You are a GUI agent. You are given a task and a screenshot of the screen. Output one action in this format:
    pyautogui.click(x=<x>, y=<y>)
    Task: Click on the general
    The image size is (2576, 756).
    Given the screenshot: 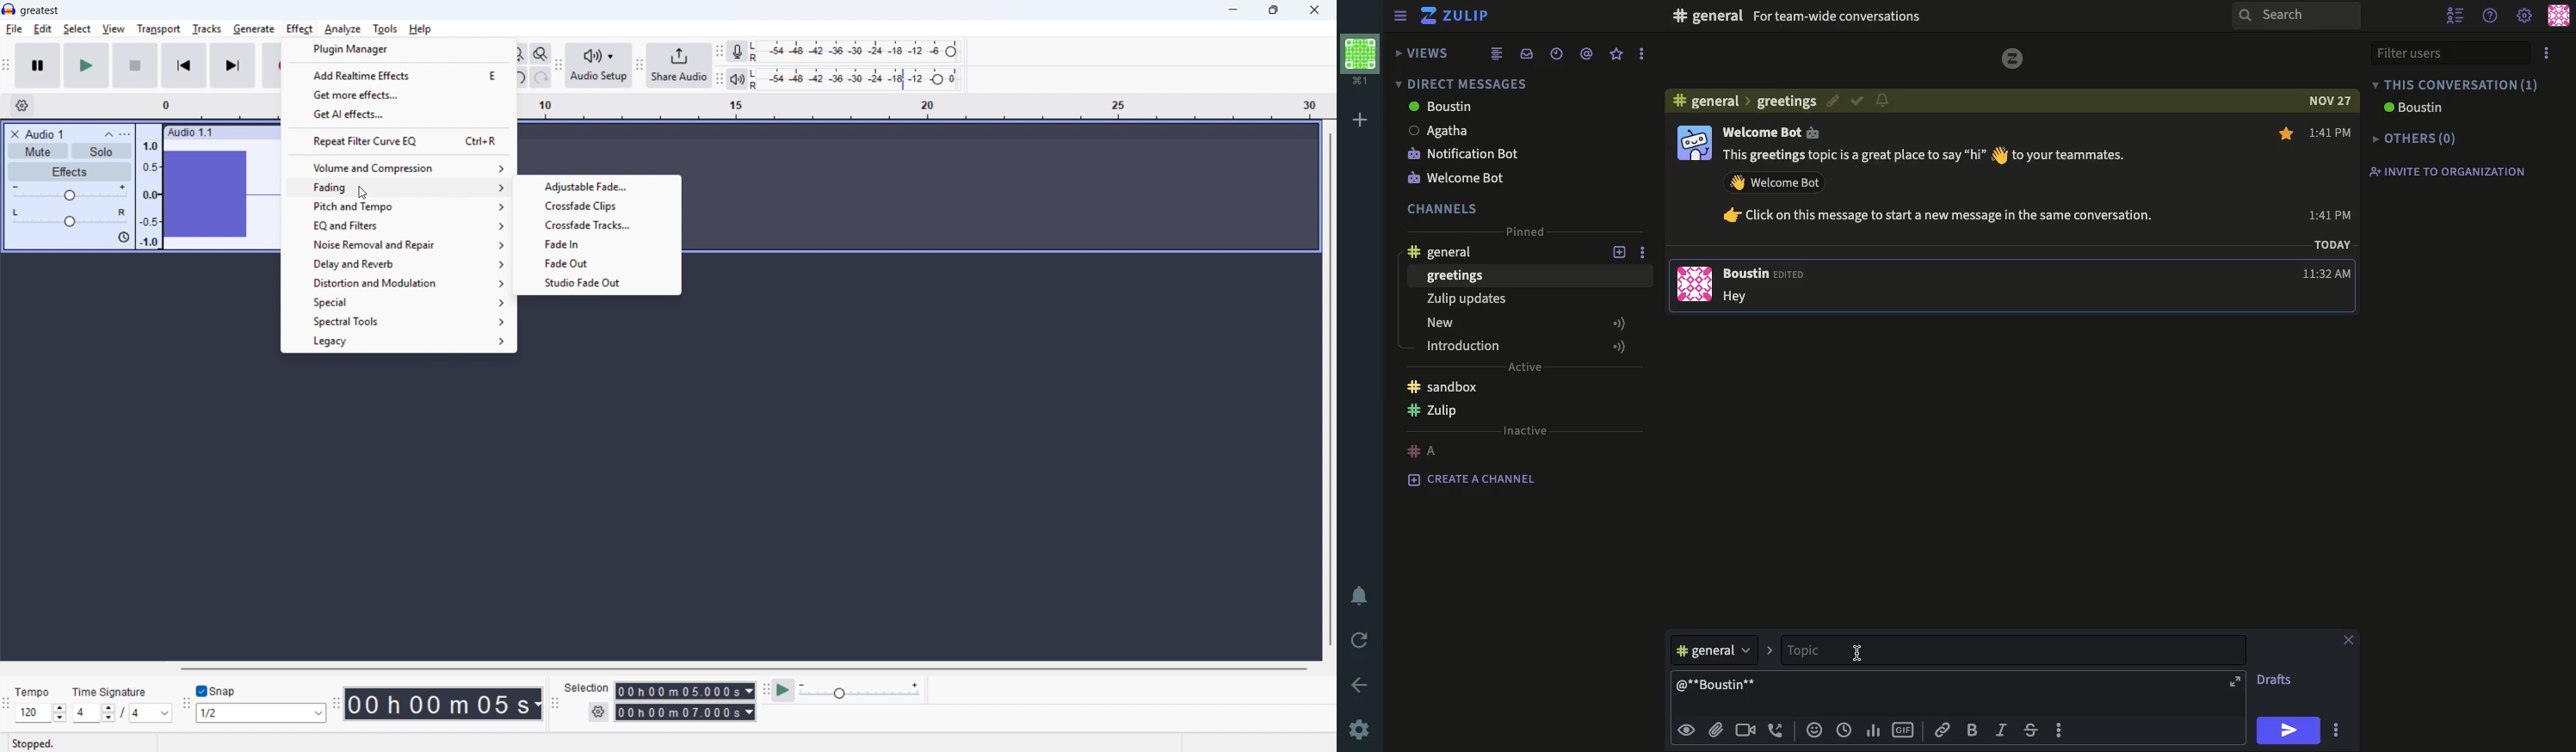 What is the action you would take?
    pyautogui.click(x=1442, y=253)
    